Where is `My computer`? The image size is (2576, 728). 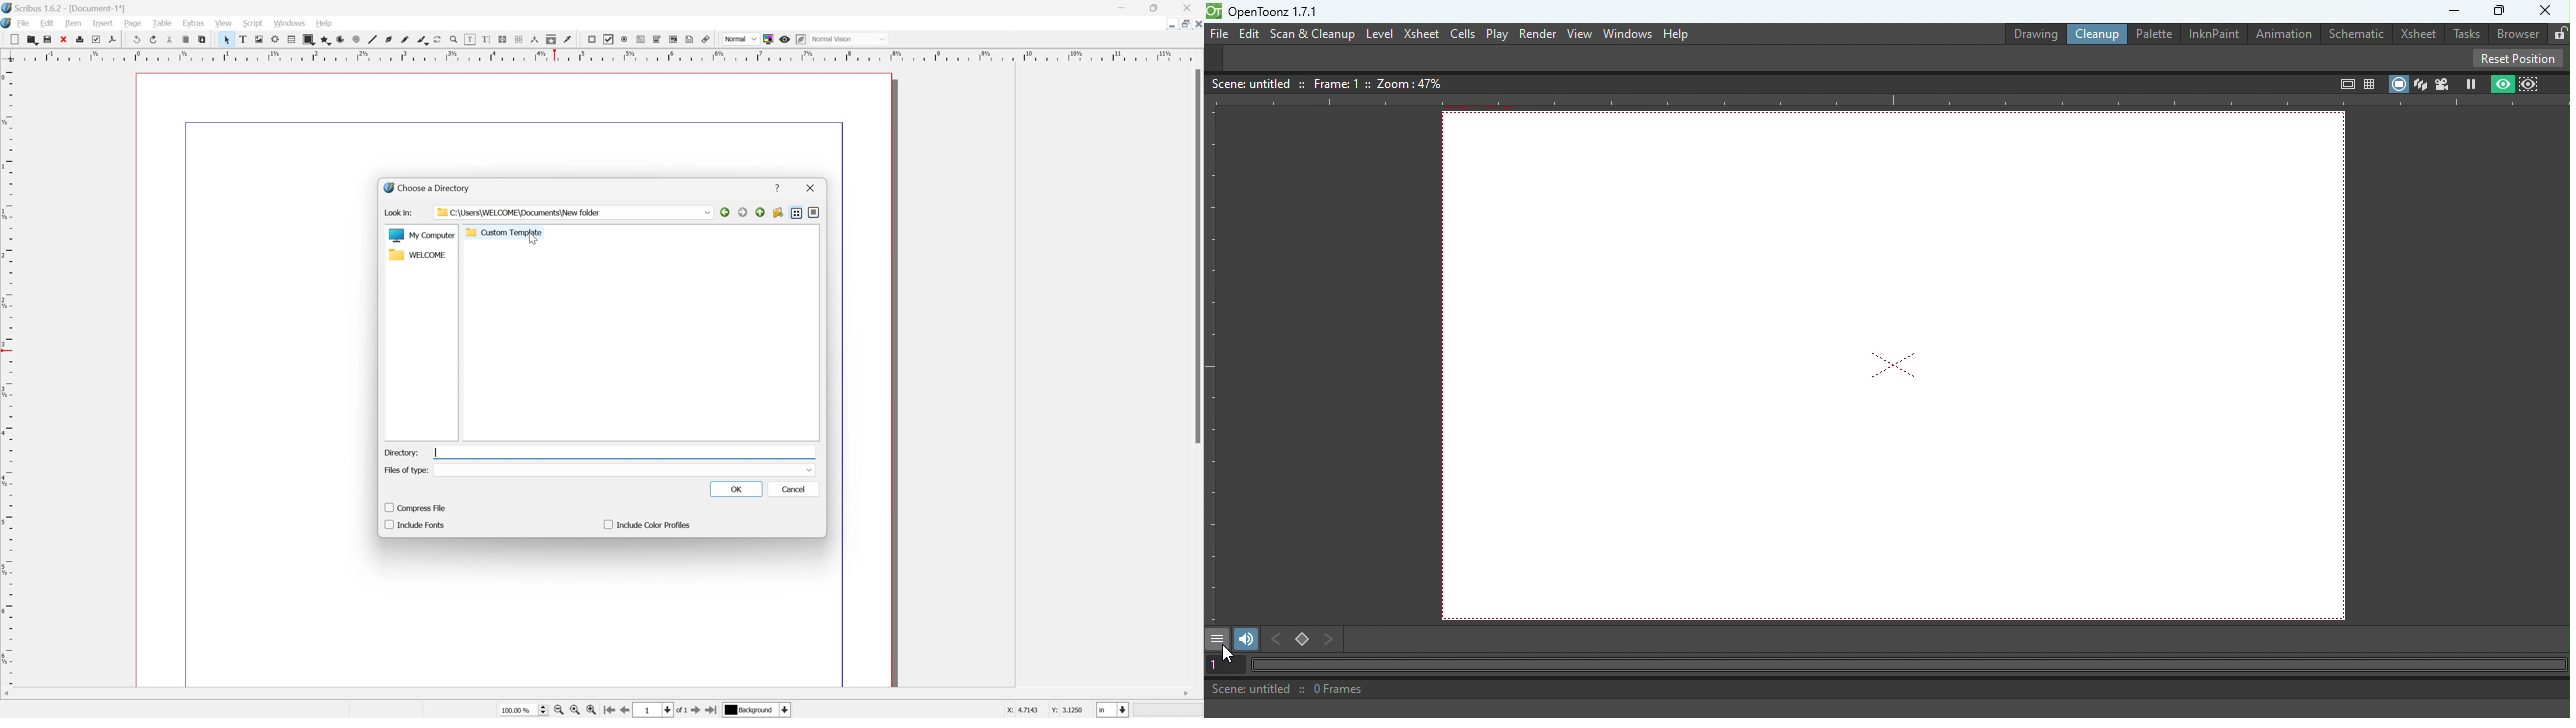
My computer is located at coordinates (421, 236).